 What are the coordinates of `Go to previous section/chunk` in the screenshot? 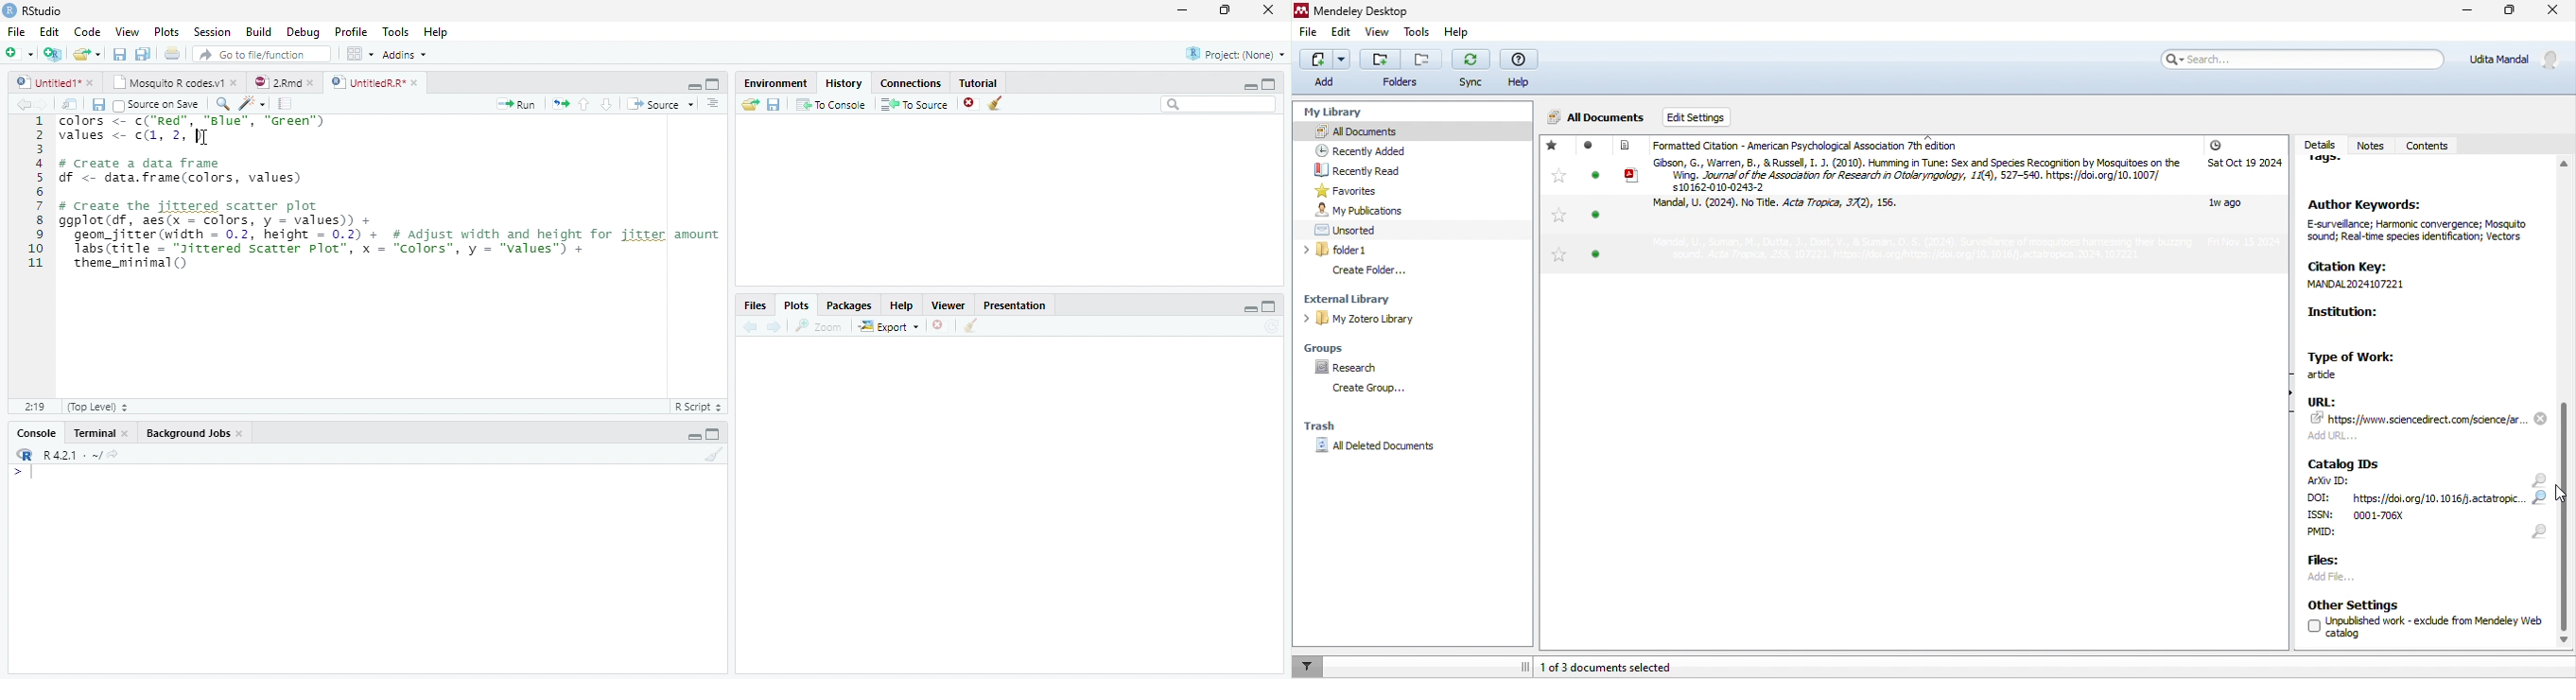 It's located at (583, 104).